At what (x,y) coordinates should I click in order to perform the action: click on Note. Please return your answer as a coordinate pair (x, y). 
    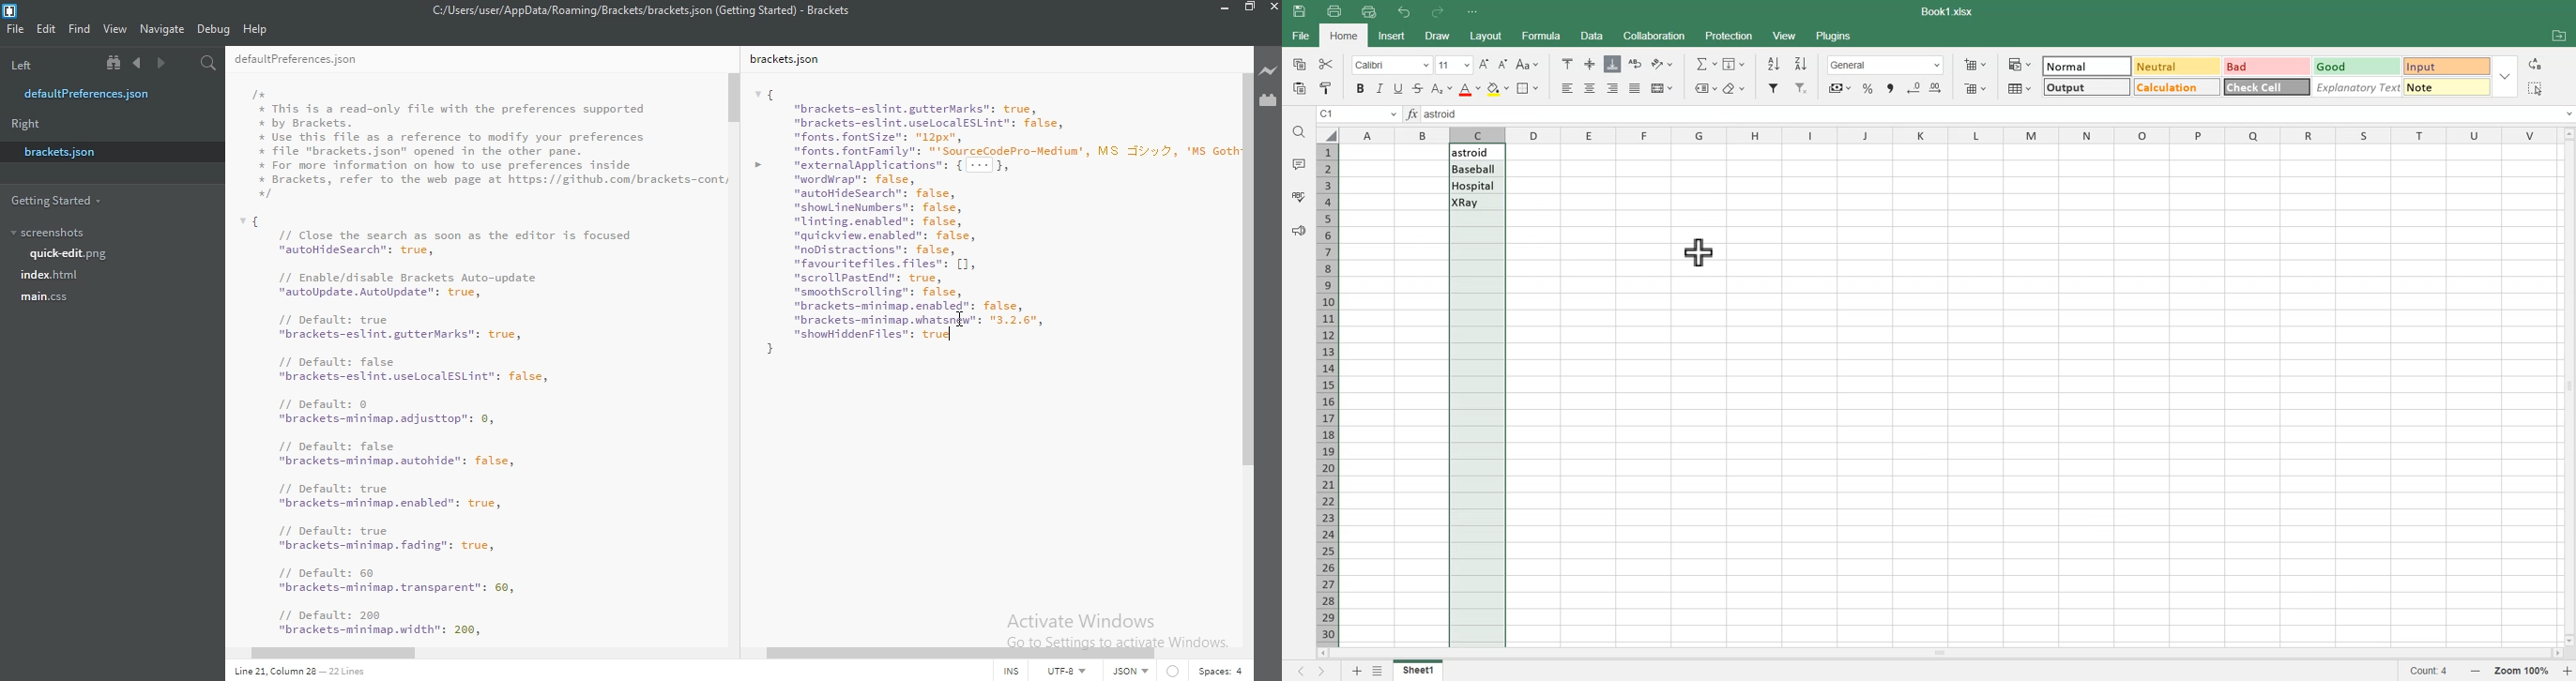
    Looking at the image, I should click on (2449, 90).